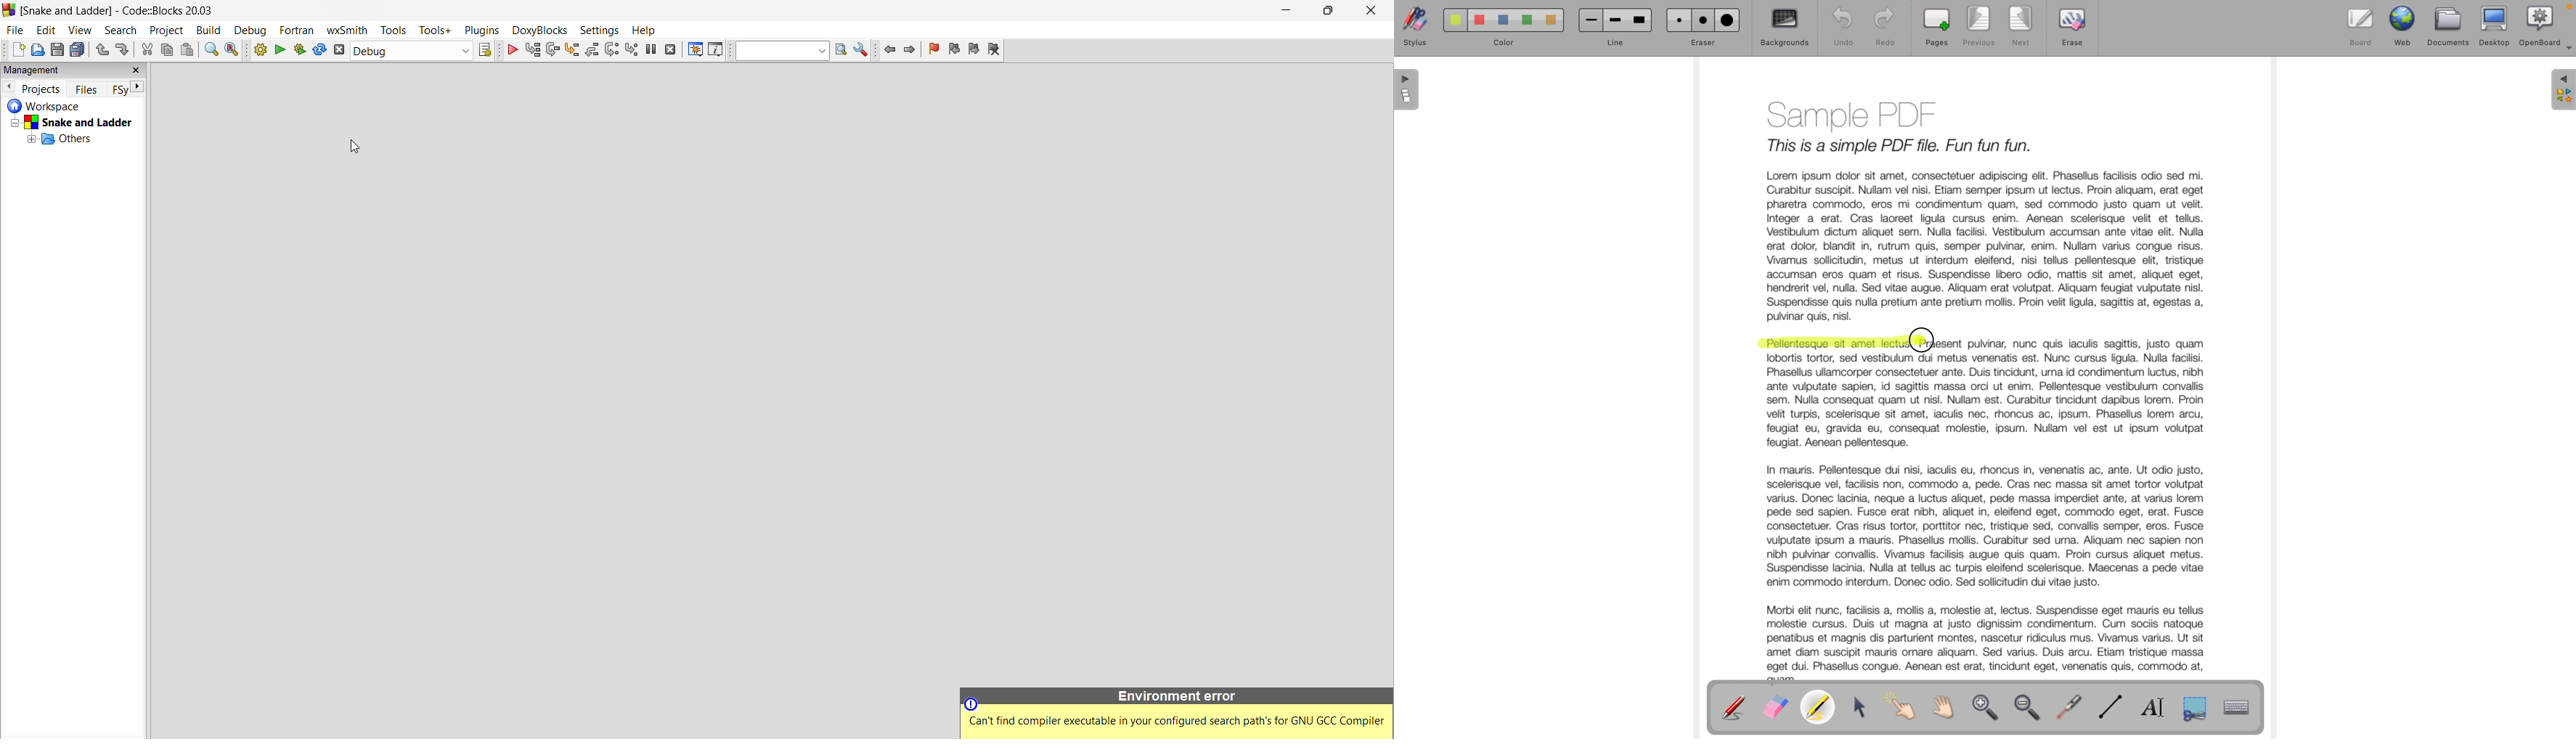 This screenshot has width=2576, height=756. Describe the element at coordinates (2246, 707) in the screenshot. I see `display virtual keyboard` at that location.